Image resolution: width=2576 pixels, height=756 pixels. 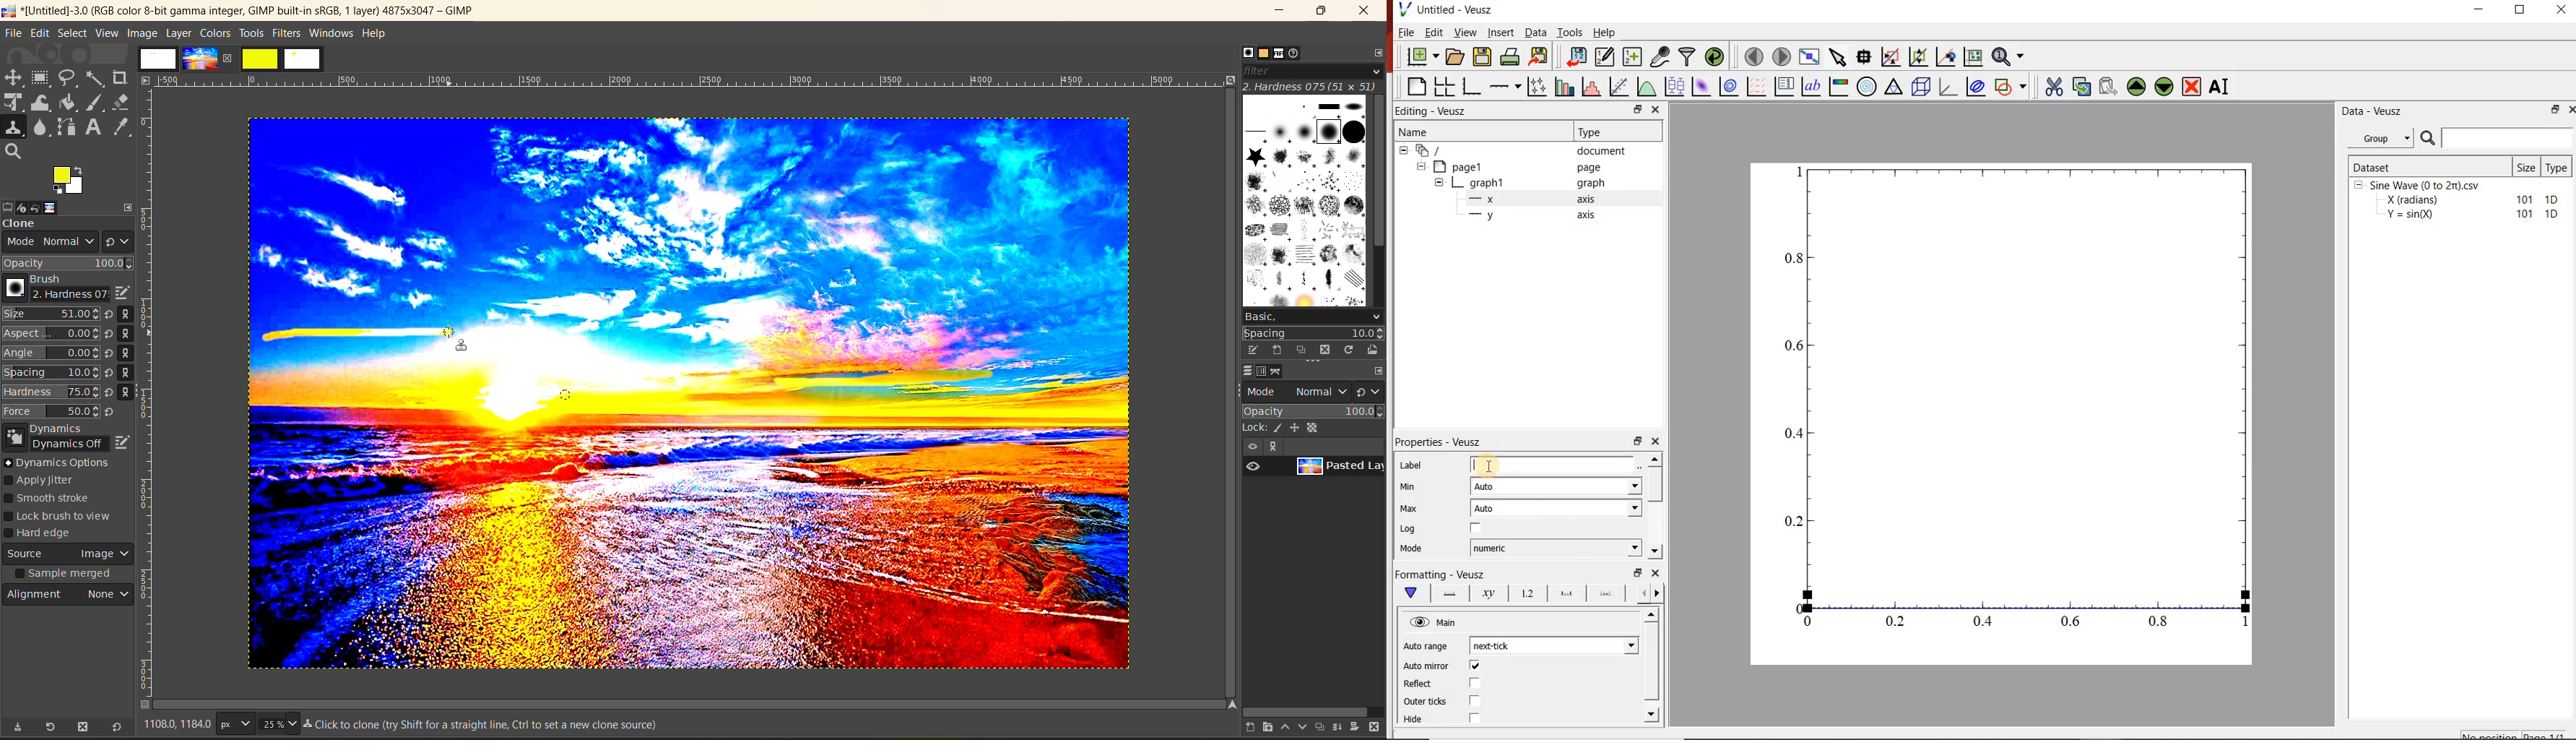 I want to click on Size, so click(x=2528, y=167).